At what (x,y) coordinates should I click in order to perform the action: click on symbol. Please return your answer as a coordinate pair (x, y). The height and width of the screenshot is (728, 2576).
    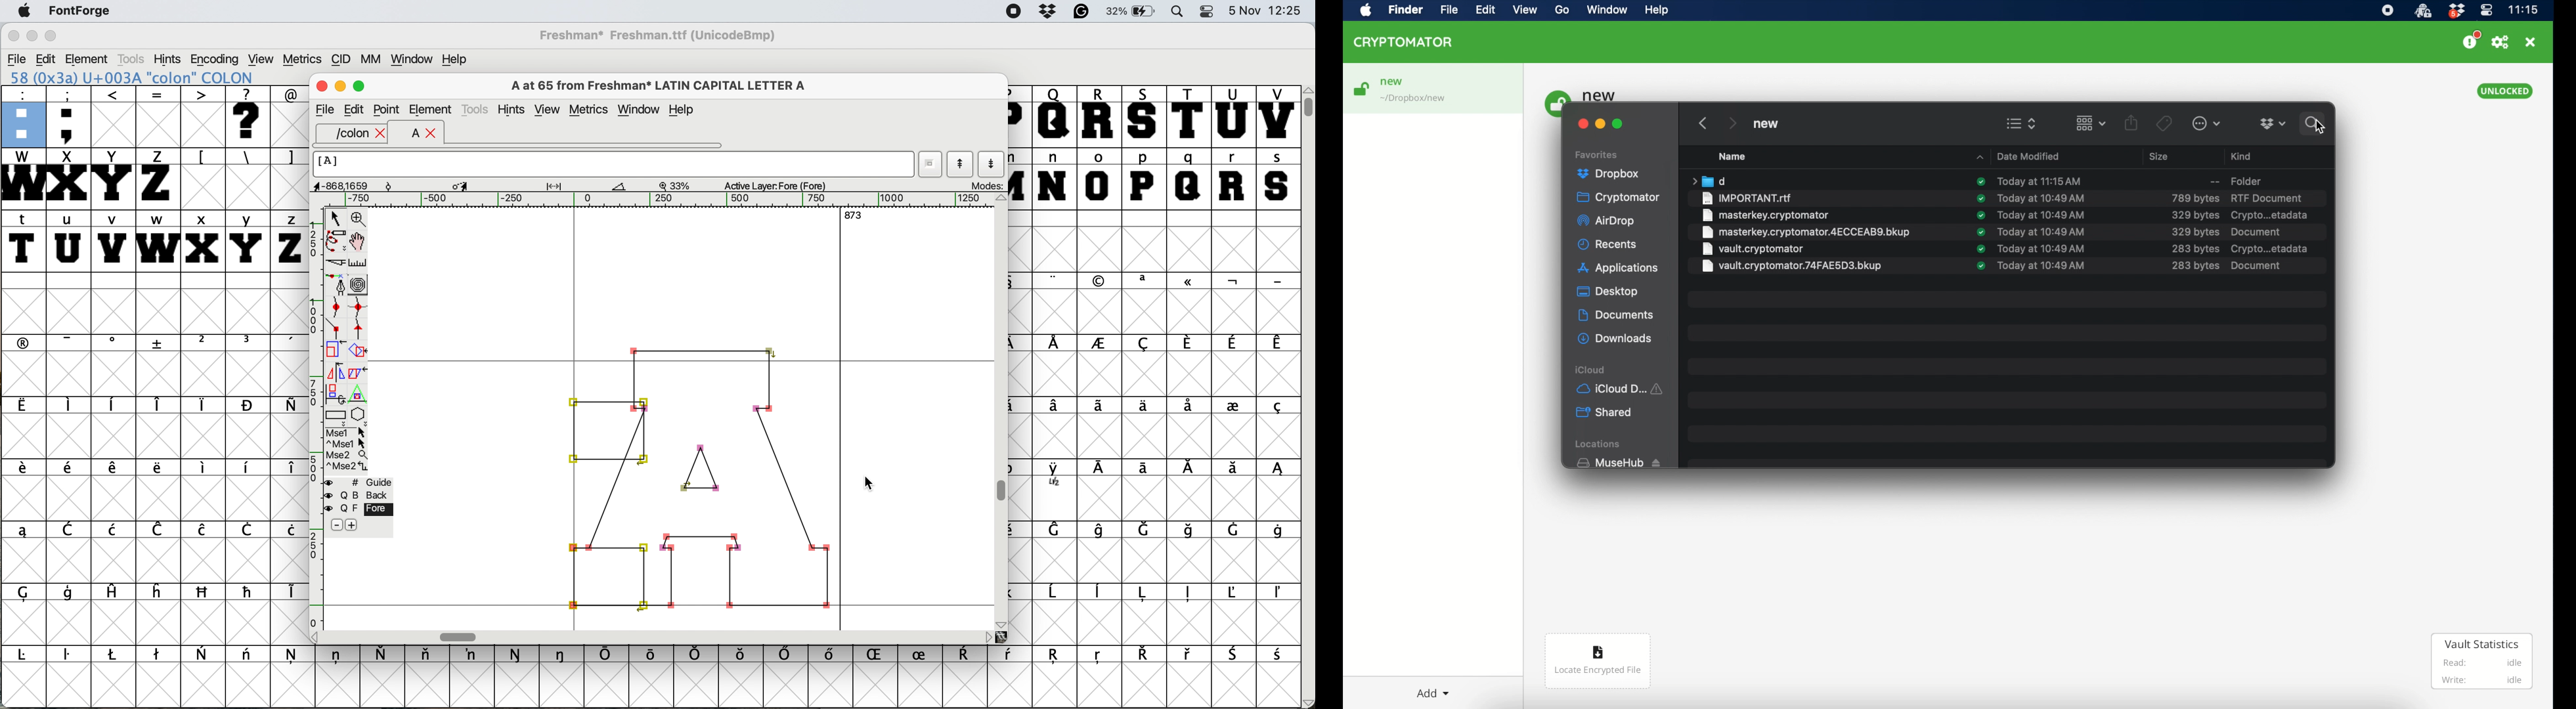
    Looking at the image, I should click on (1099, 344).